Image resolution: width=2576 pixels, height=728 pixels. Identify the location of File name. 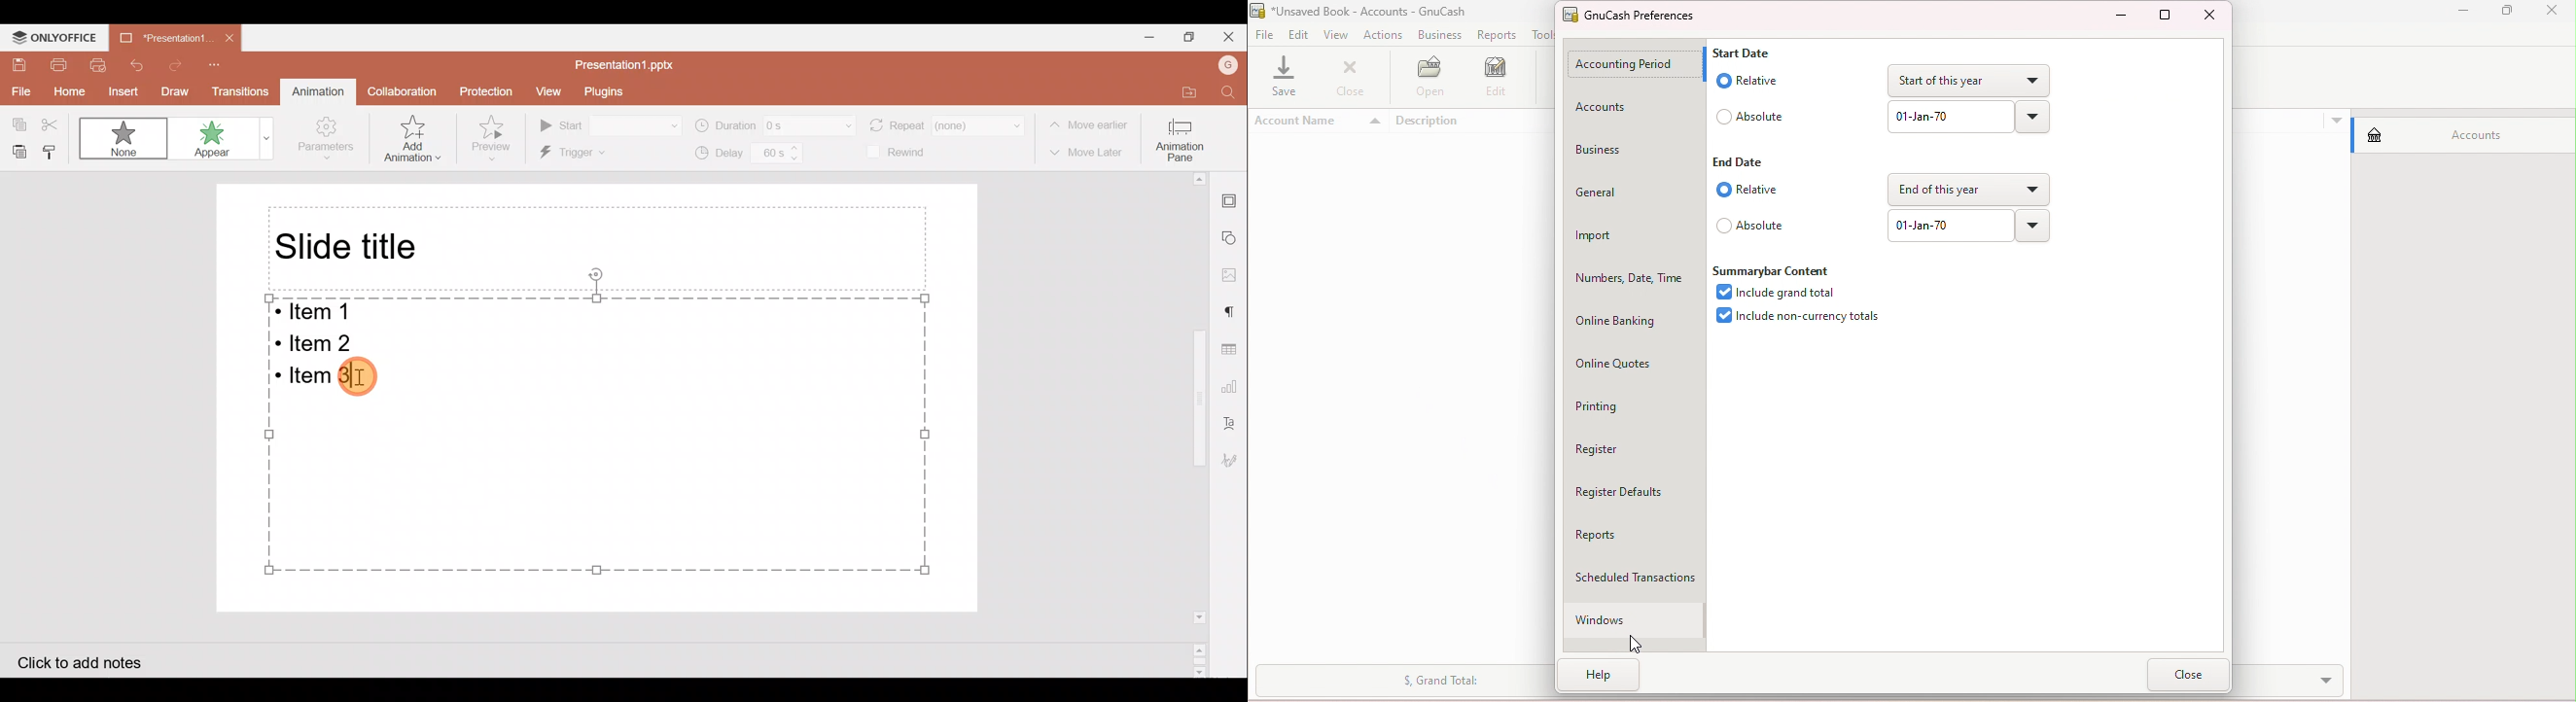
(1370, 12).